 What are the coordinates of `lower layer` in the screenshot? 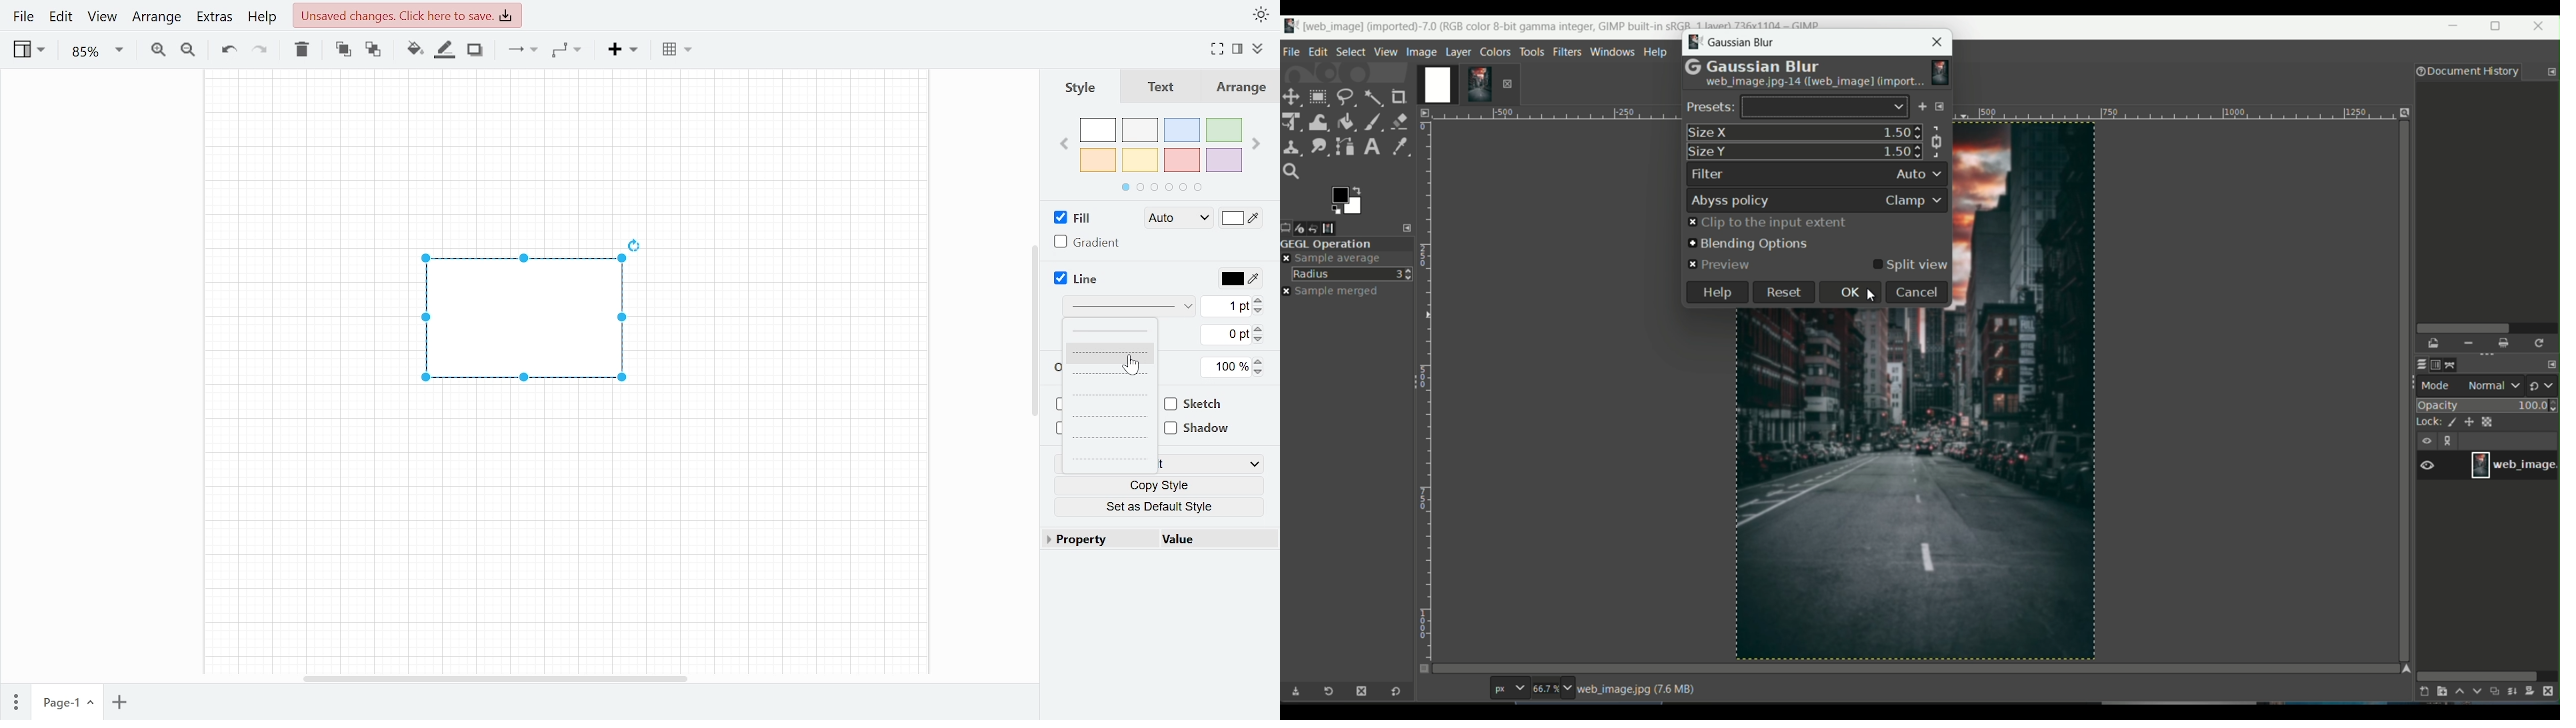 It's located at (2477, 694).